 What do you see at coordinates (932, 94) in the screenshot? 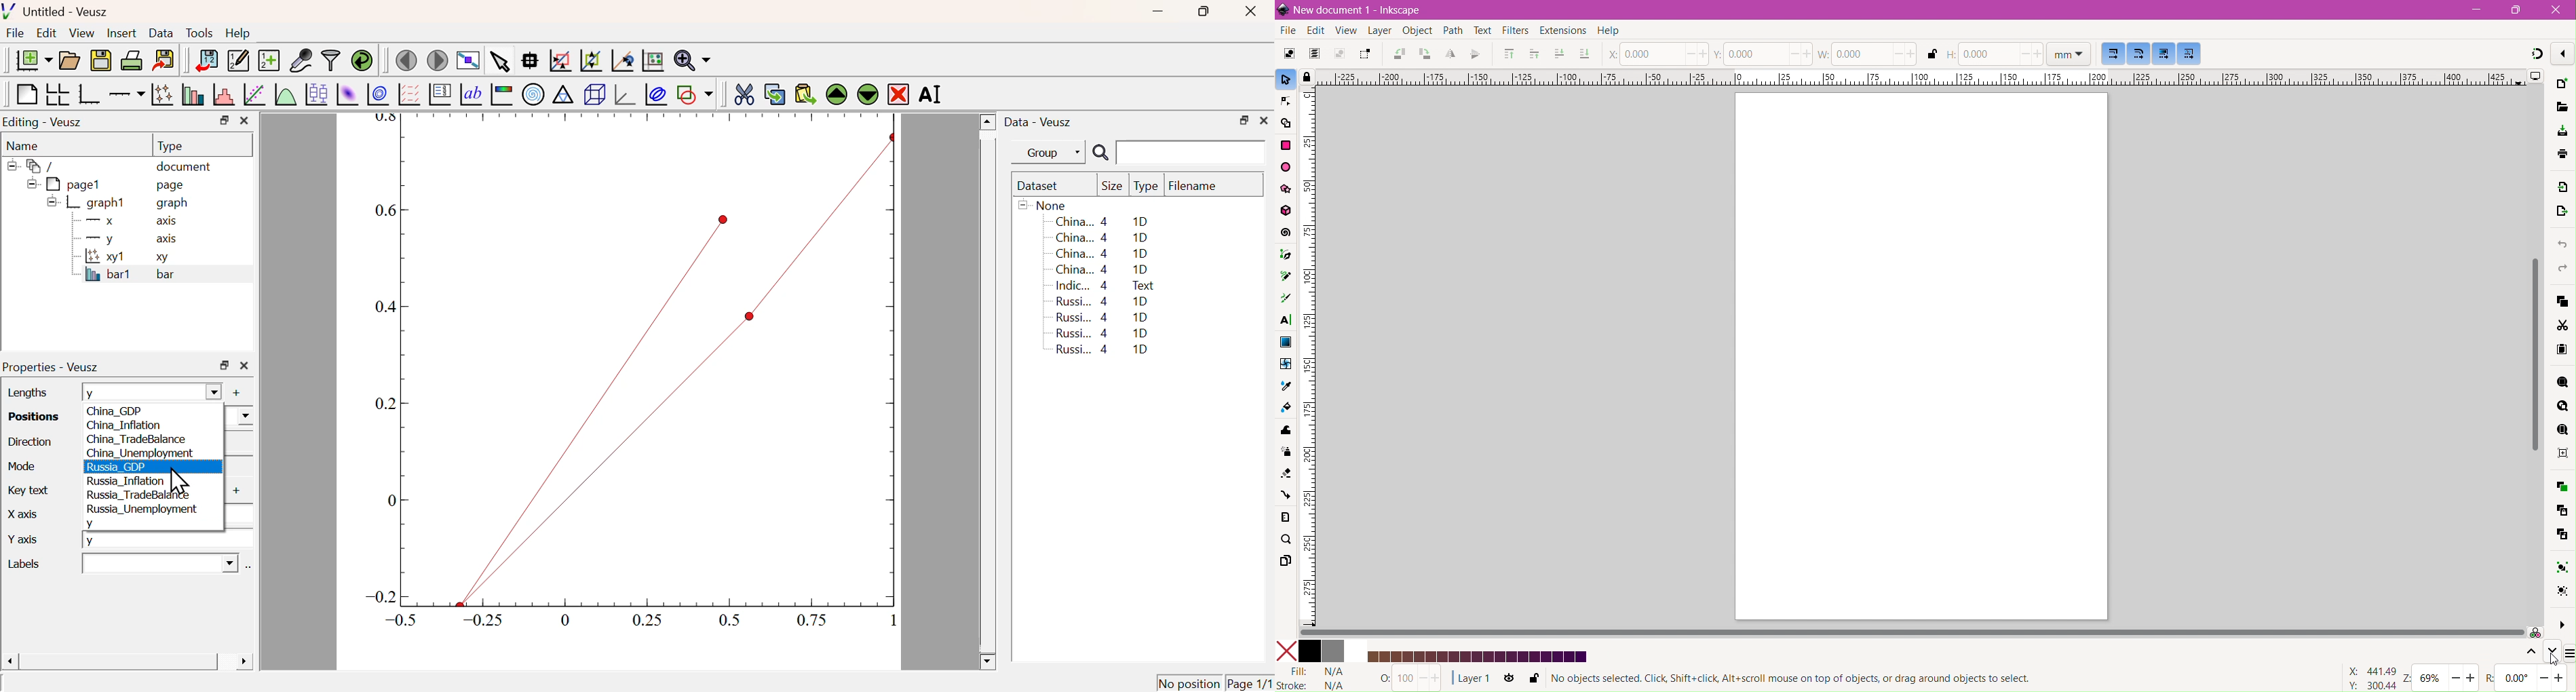
I see `Rename` at bounding box center [932, 94].